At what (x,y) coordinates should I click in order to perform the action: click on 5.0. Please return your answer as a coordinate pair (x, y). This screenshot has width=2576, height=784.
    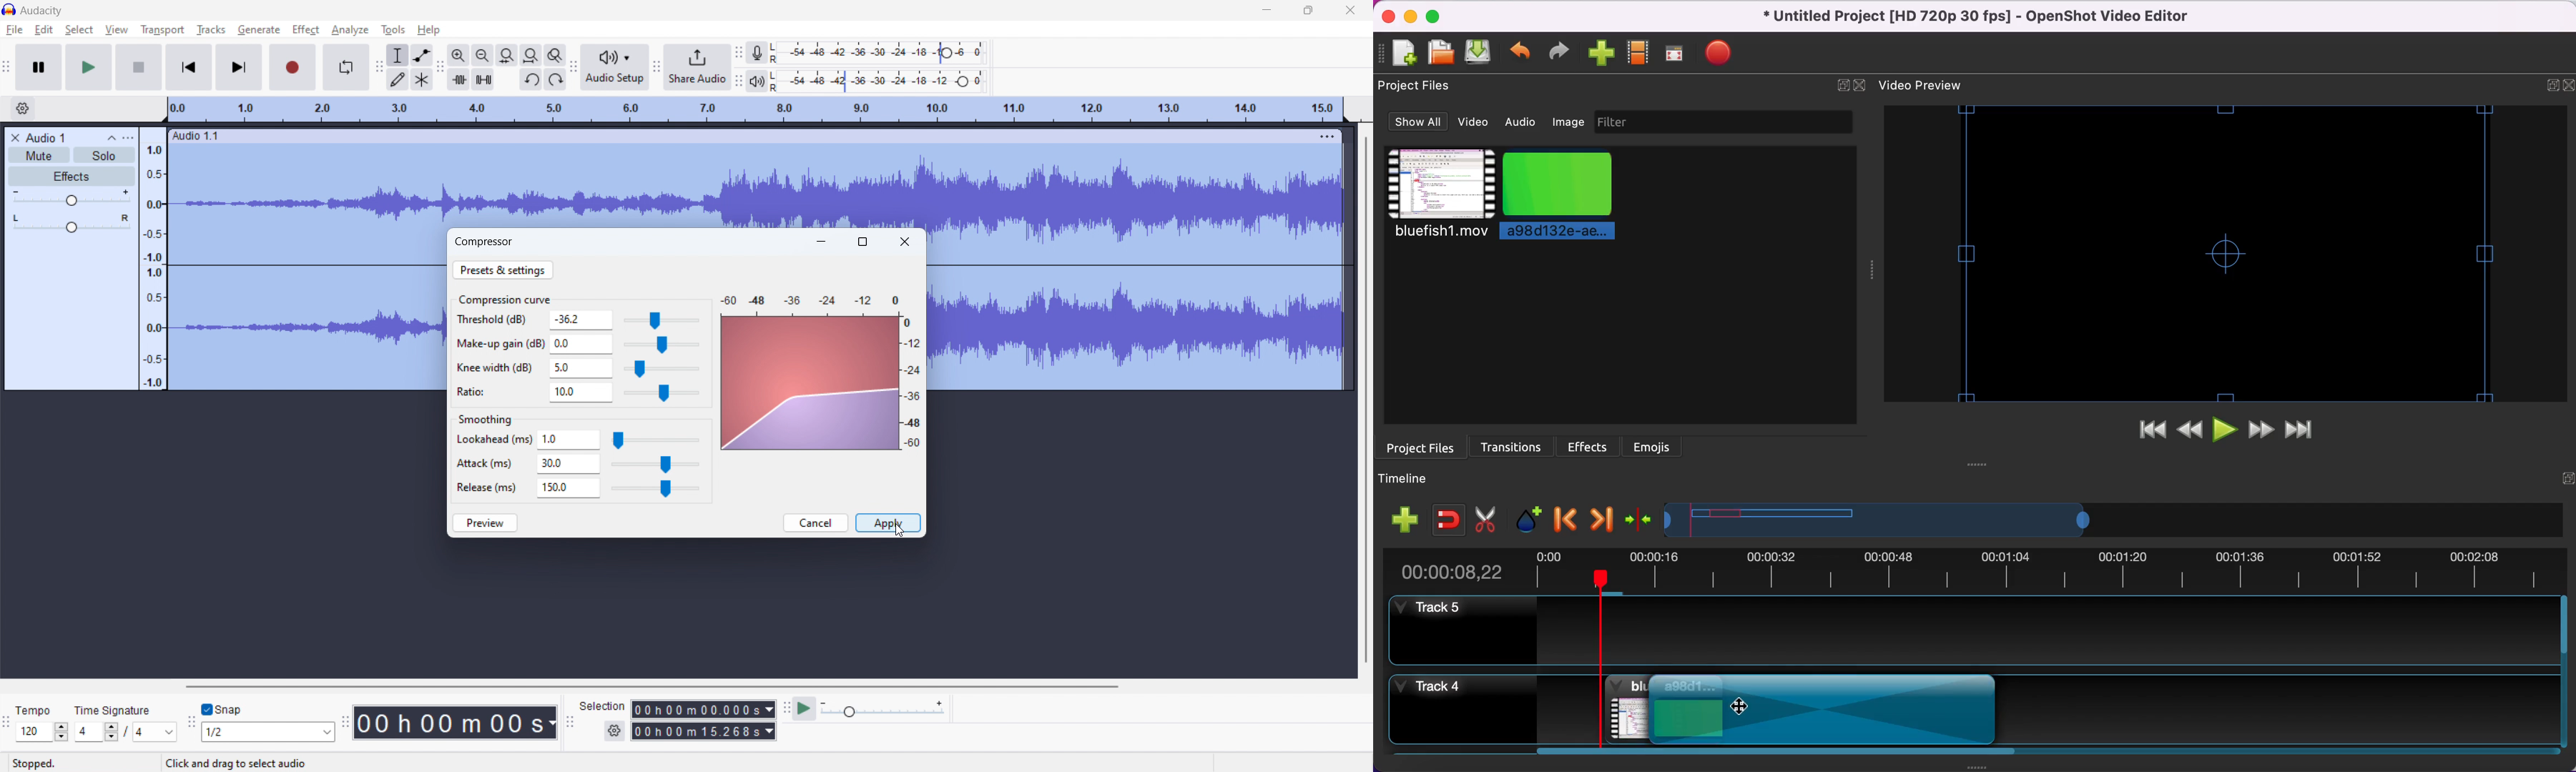
    Looking at the image, I should click on (581, 368).